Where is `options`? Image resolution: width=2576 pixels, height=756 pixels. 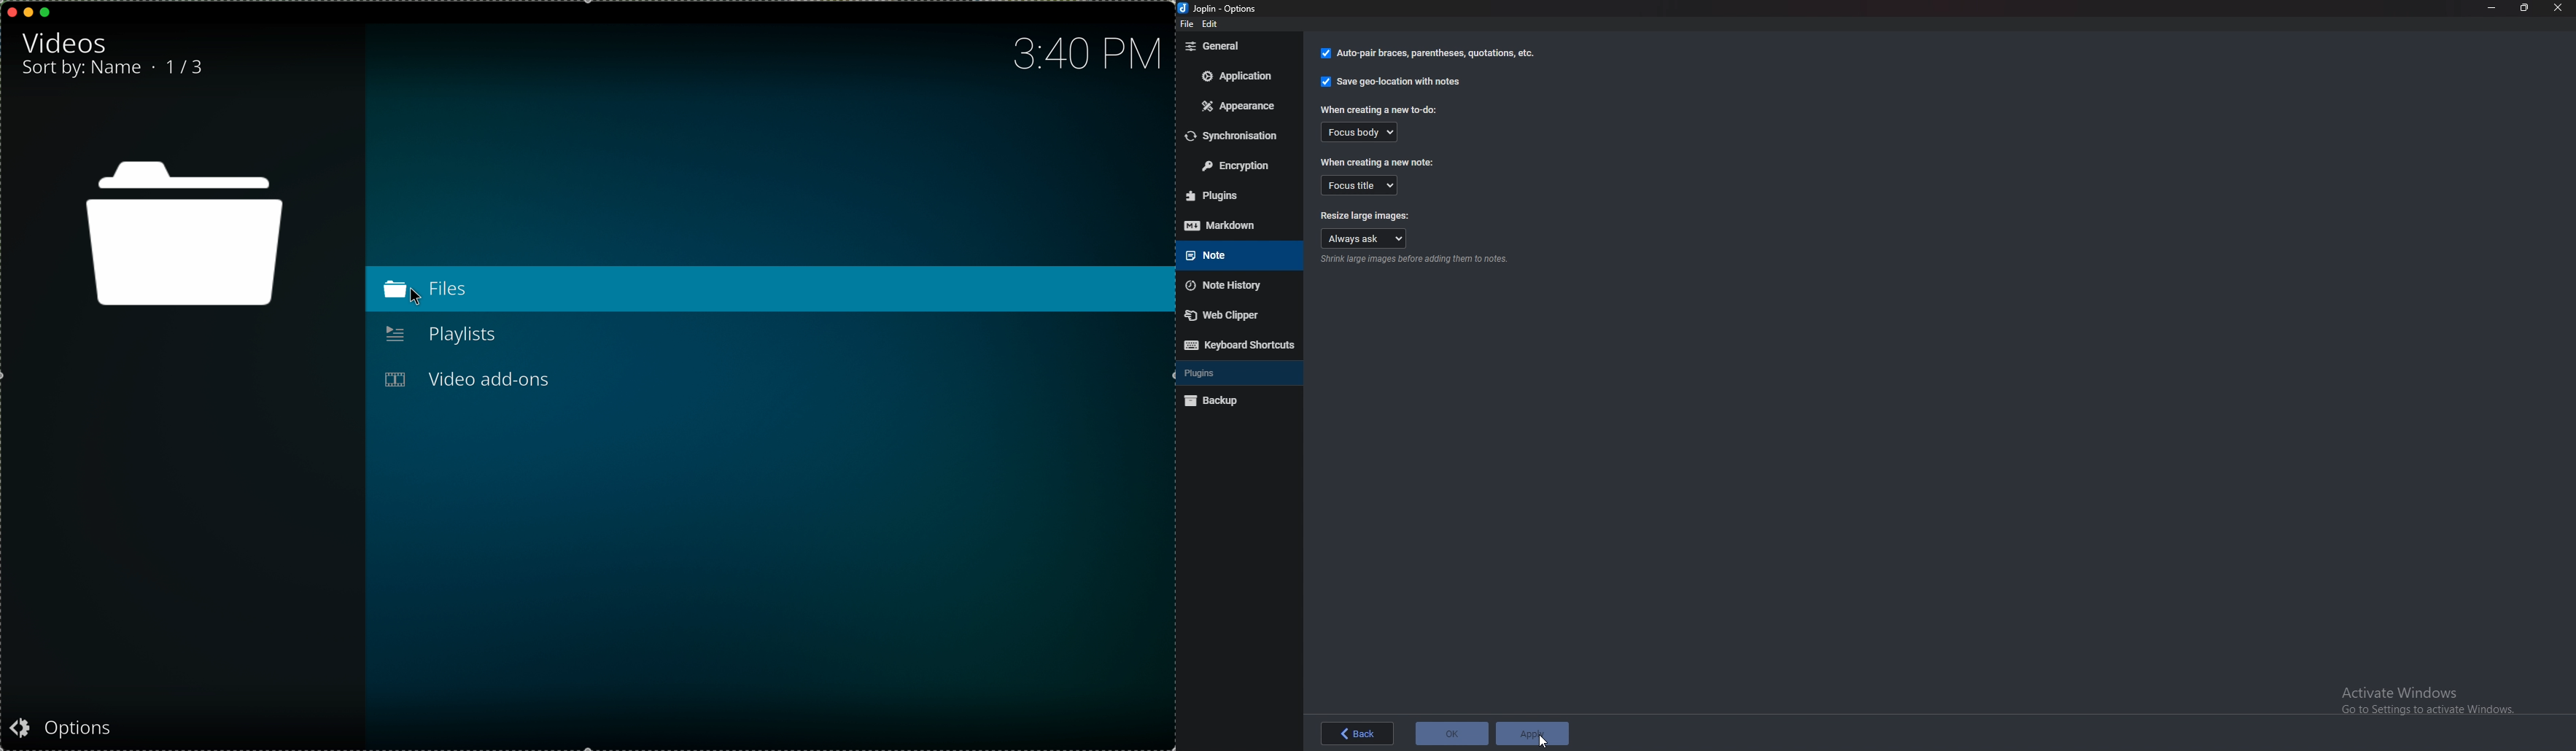 options is located at coordinates (1222, 9).